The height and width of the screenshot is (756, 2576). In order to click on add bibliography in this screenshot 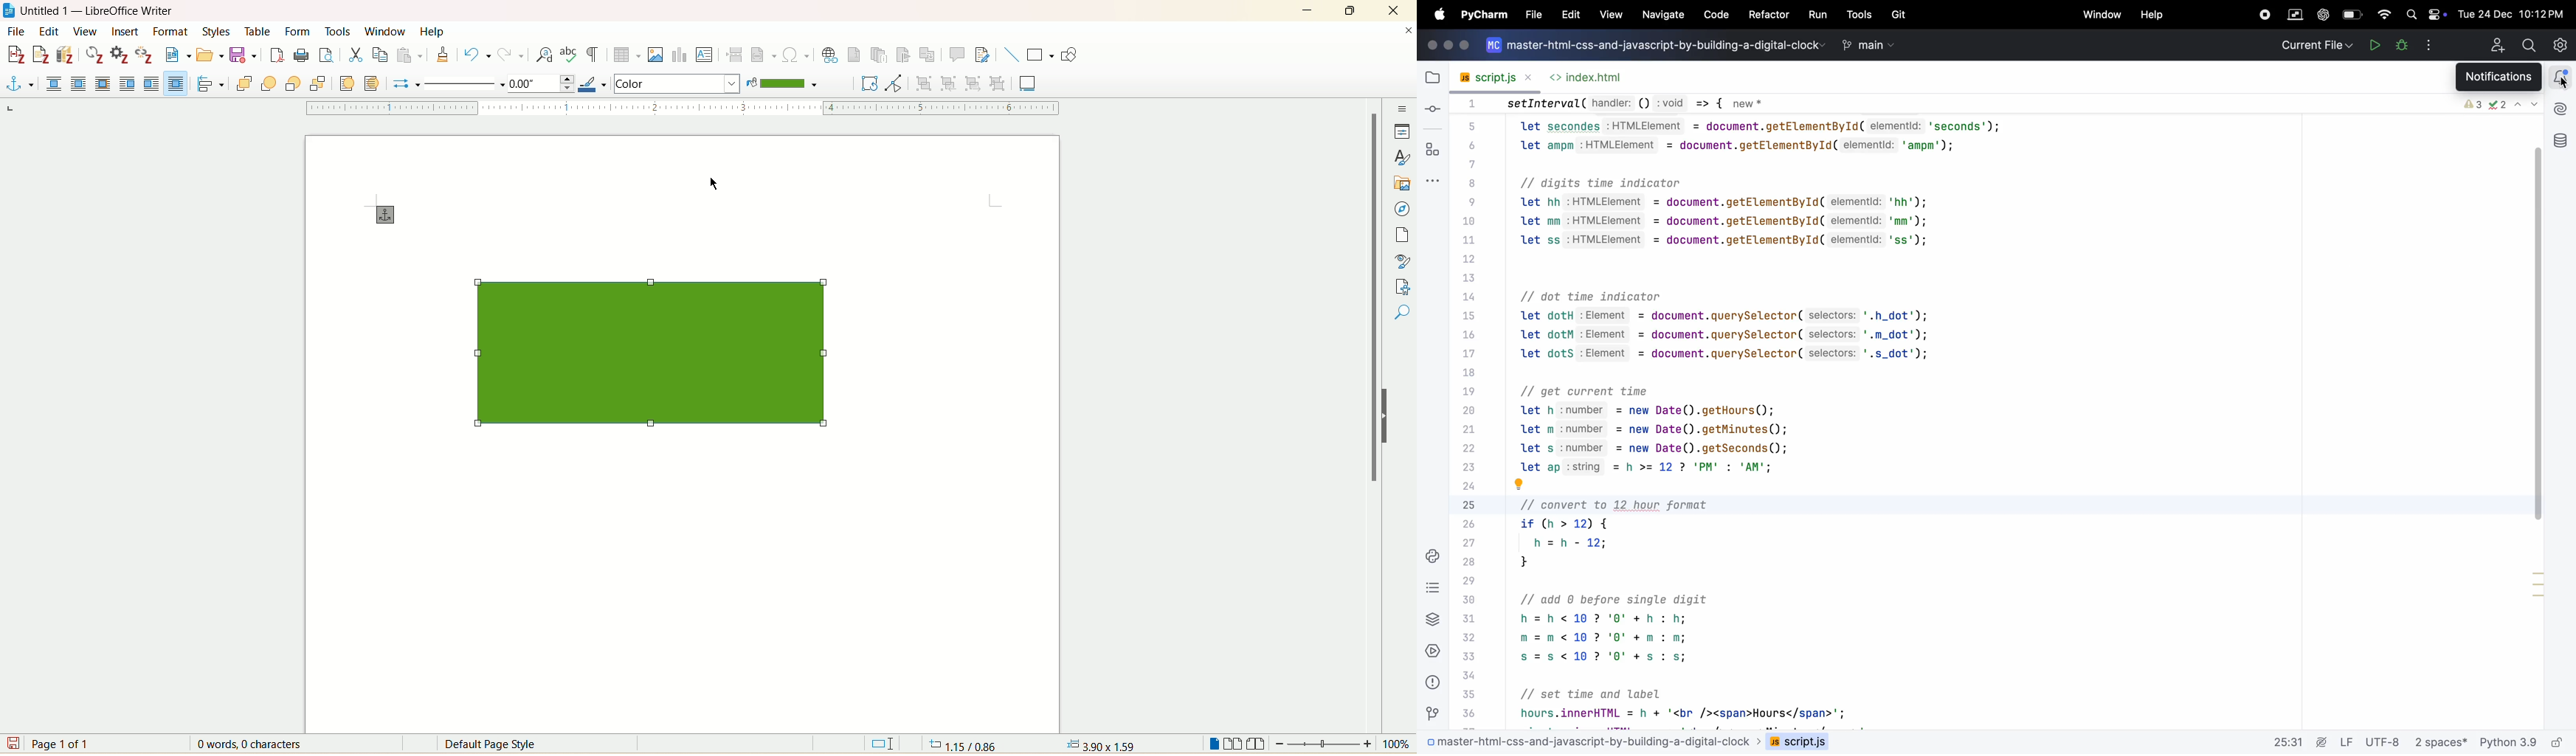, I will do `click(66, 55)`.